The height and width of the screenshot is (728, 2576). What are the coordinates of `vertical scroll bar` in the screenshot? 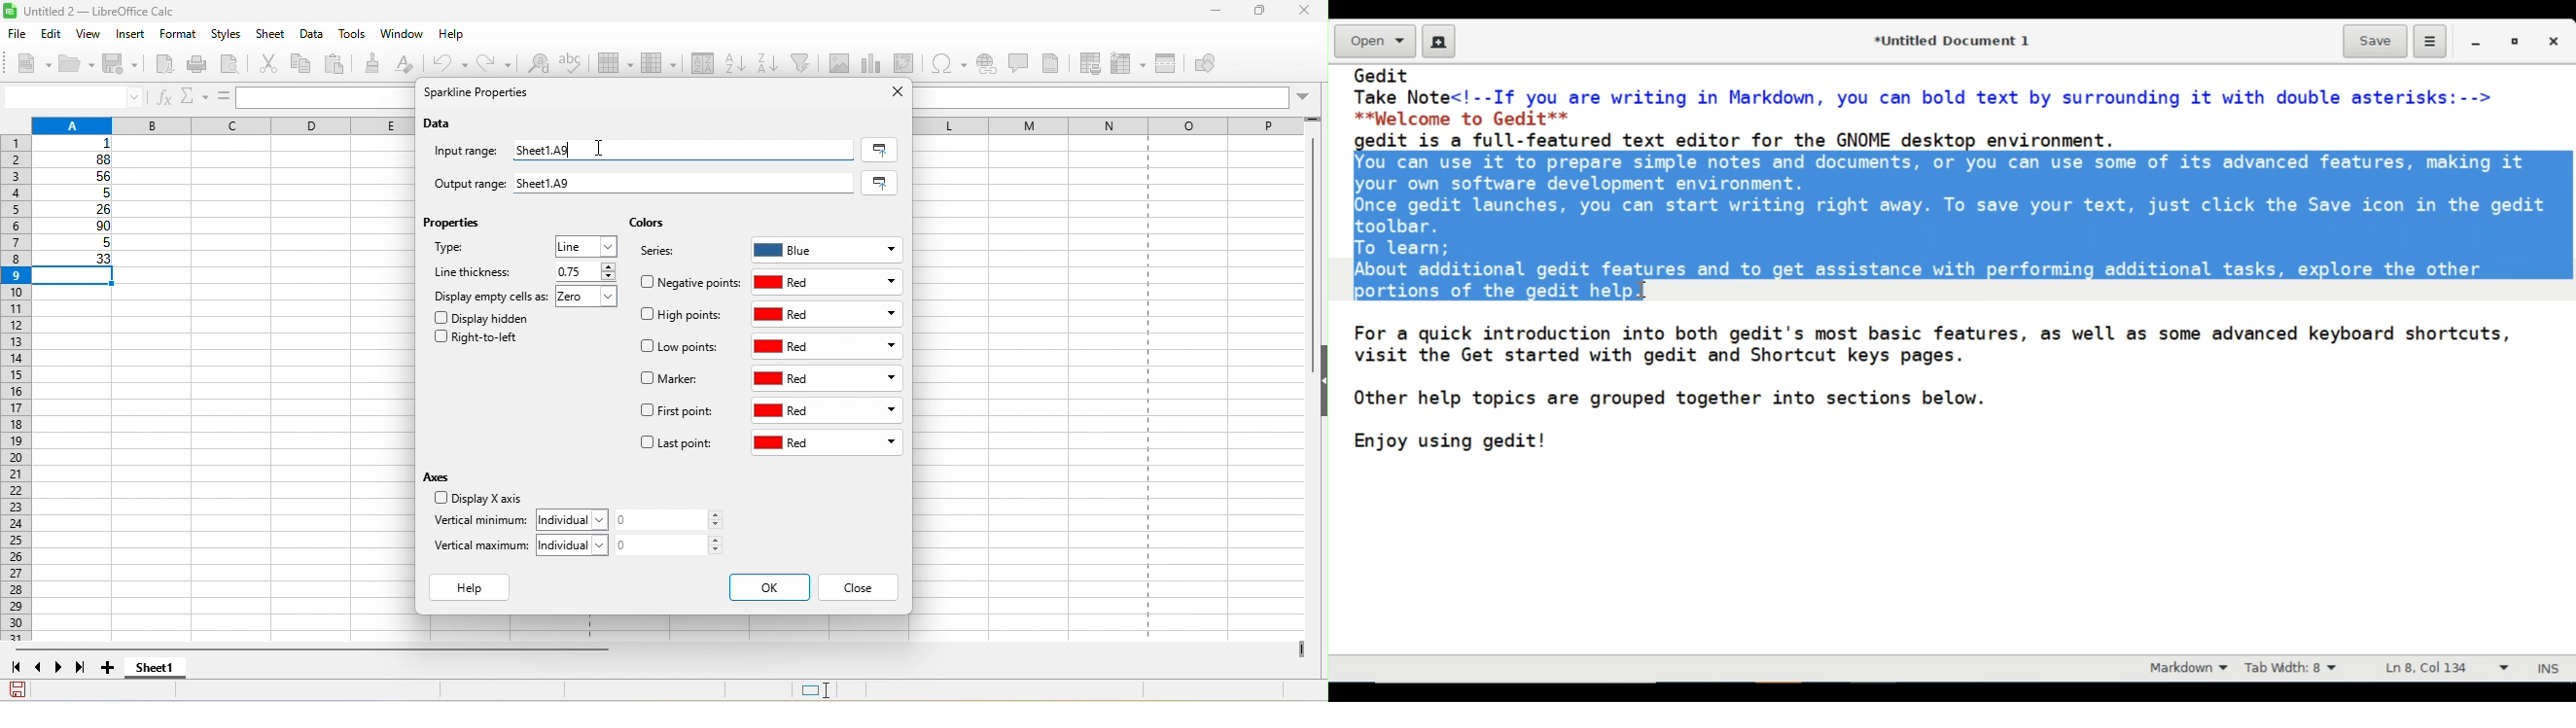 It's located at (1309, 255).